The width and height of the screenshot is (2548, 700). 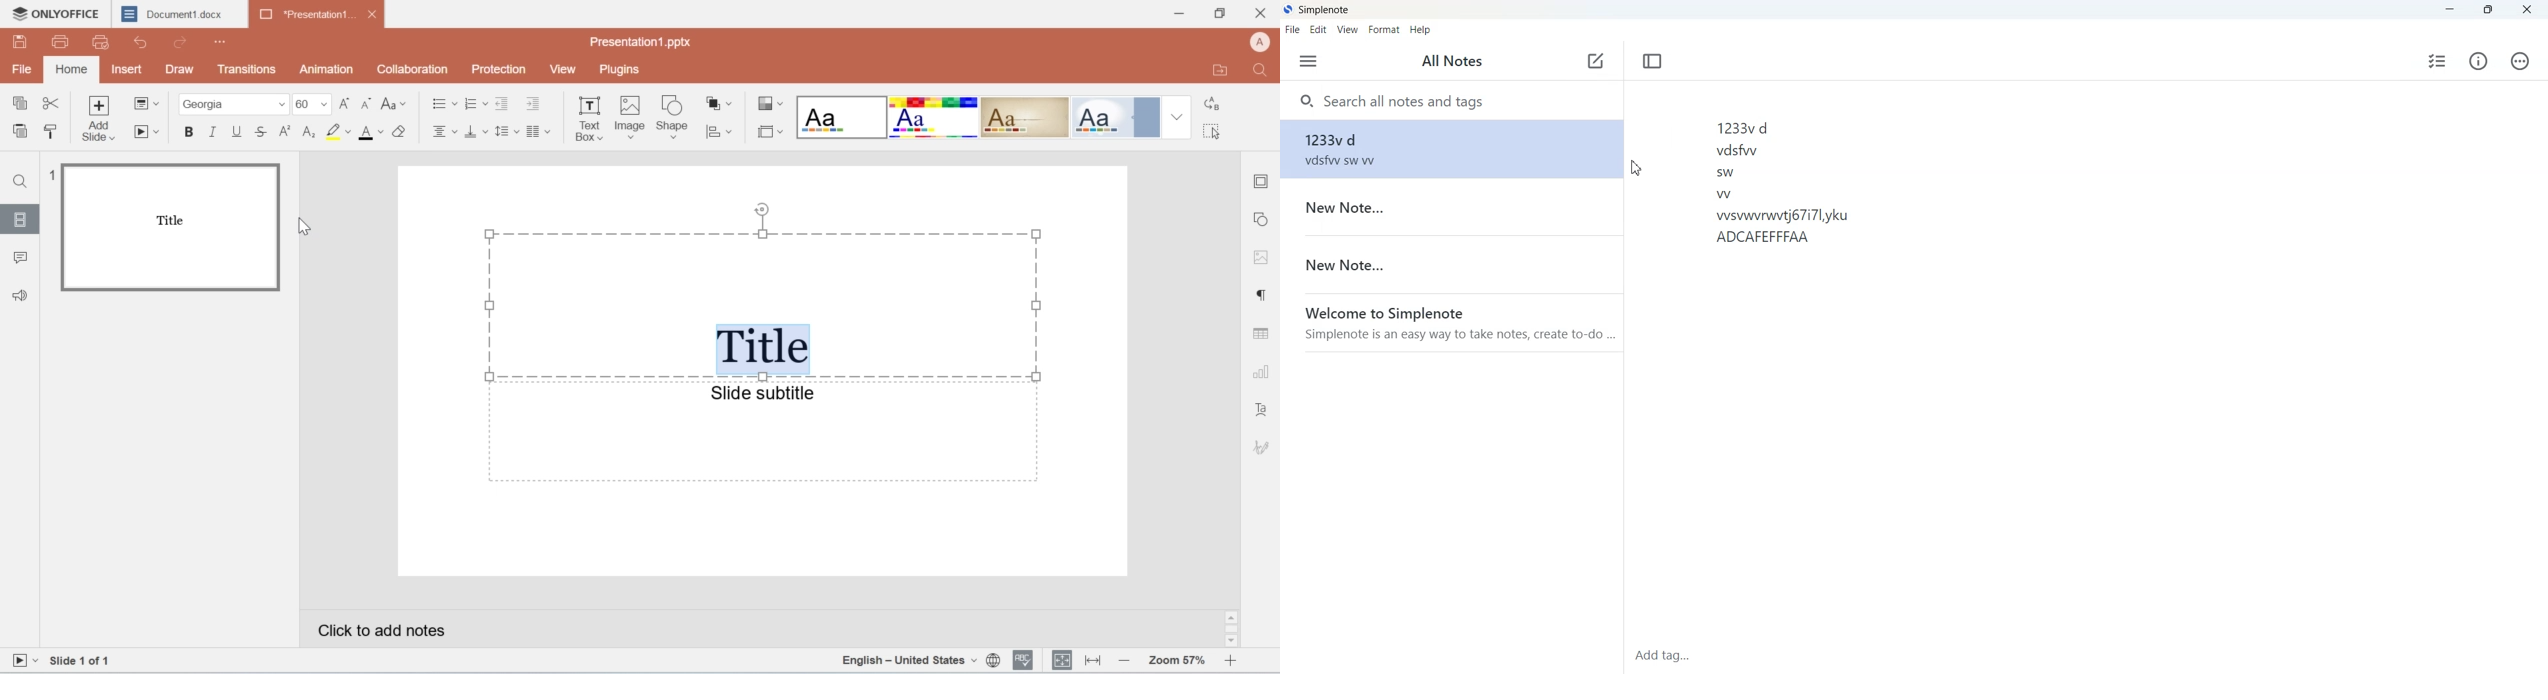 I want to click on paragraph settings, so click(x=1259, y=295).